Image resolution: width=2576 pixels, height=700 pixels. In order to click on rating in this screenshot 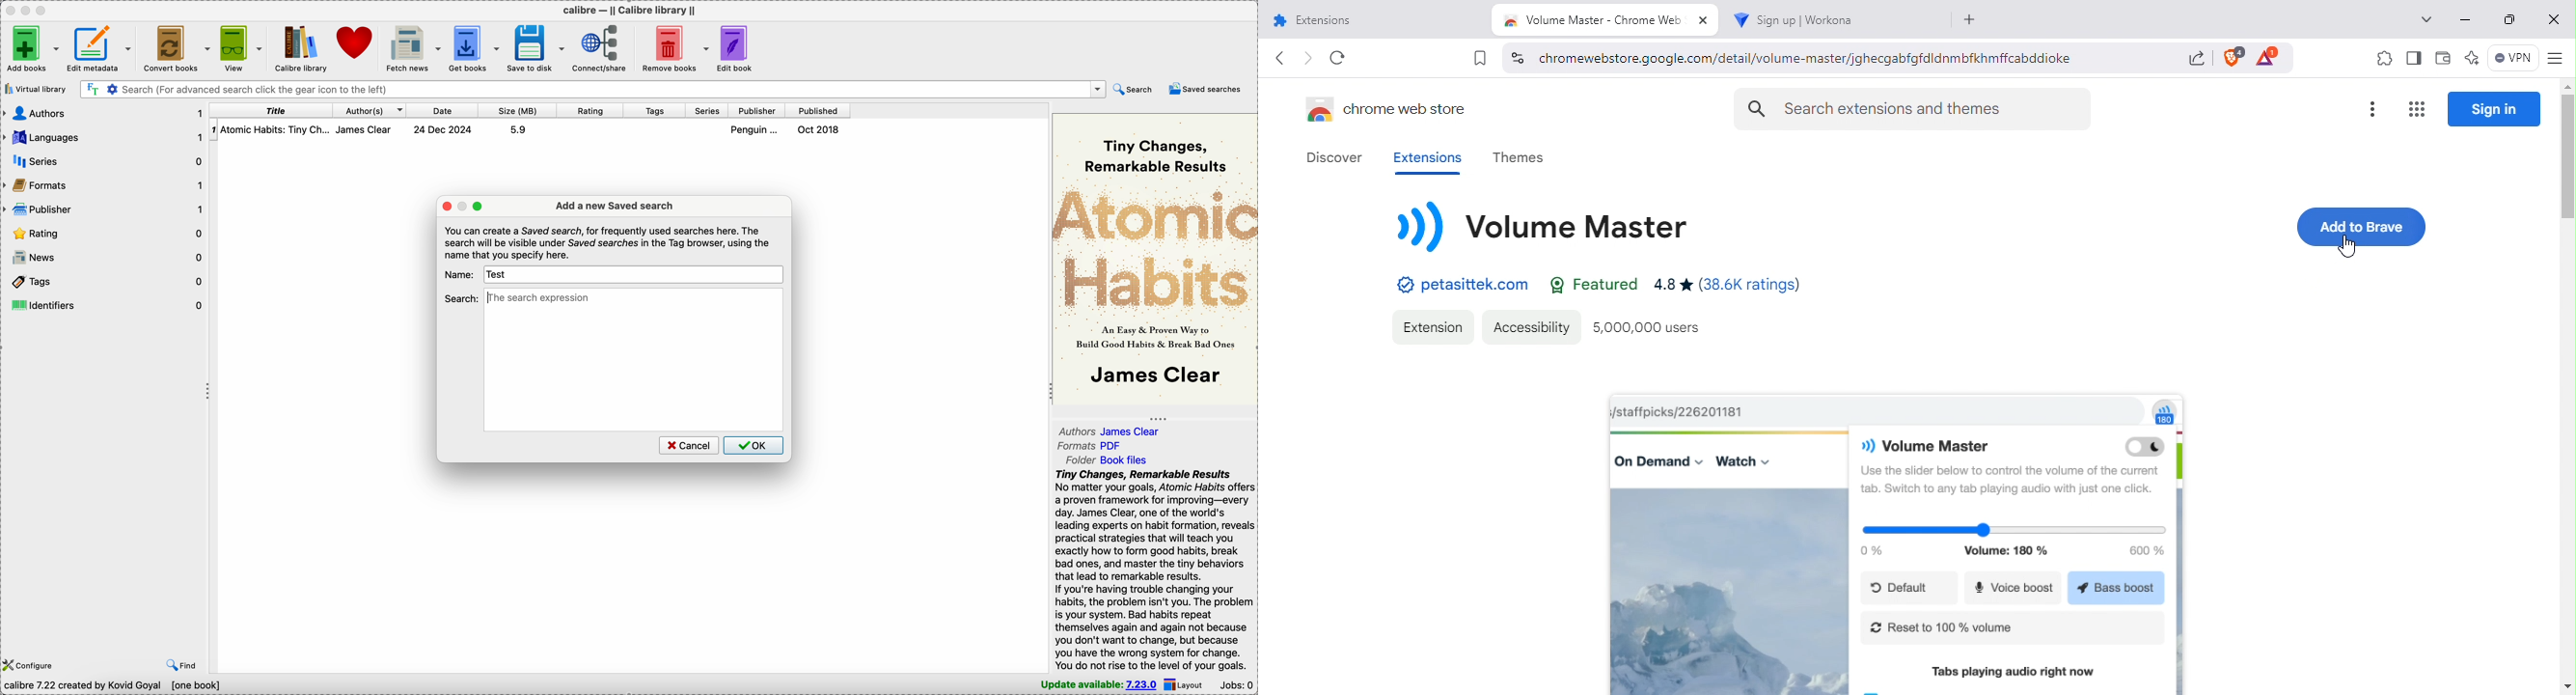, I will do `click(104, 234)`.